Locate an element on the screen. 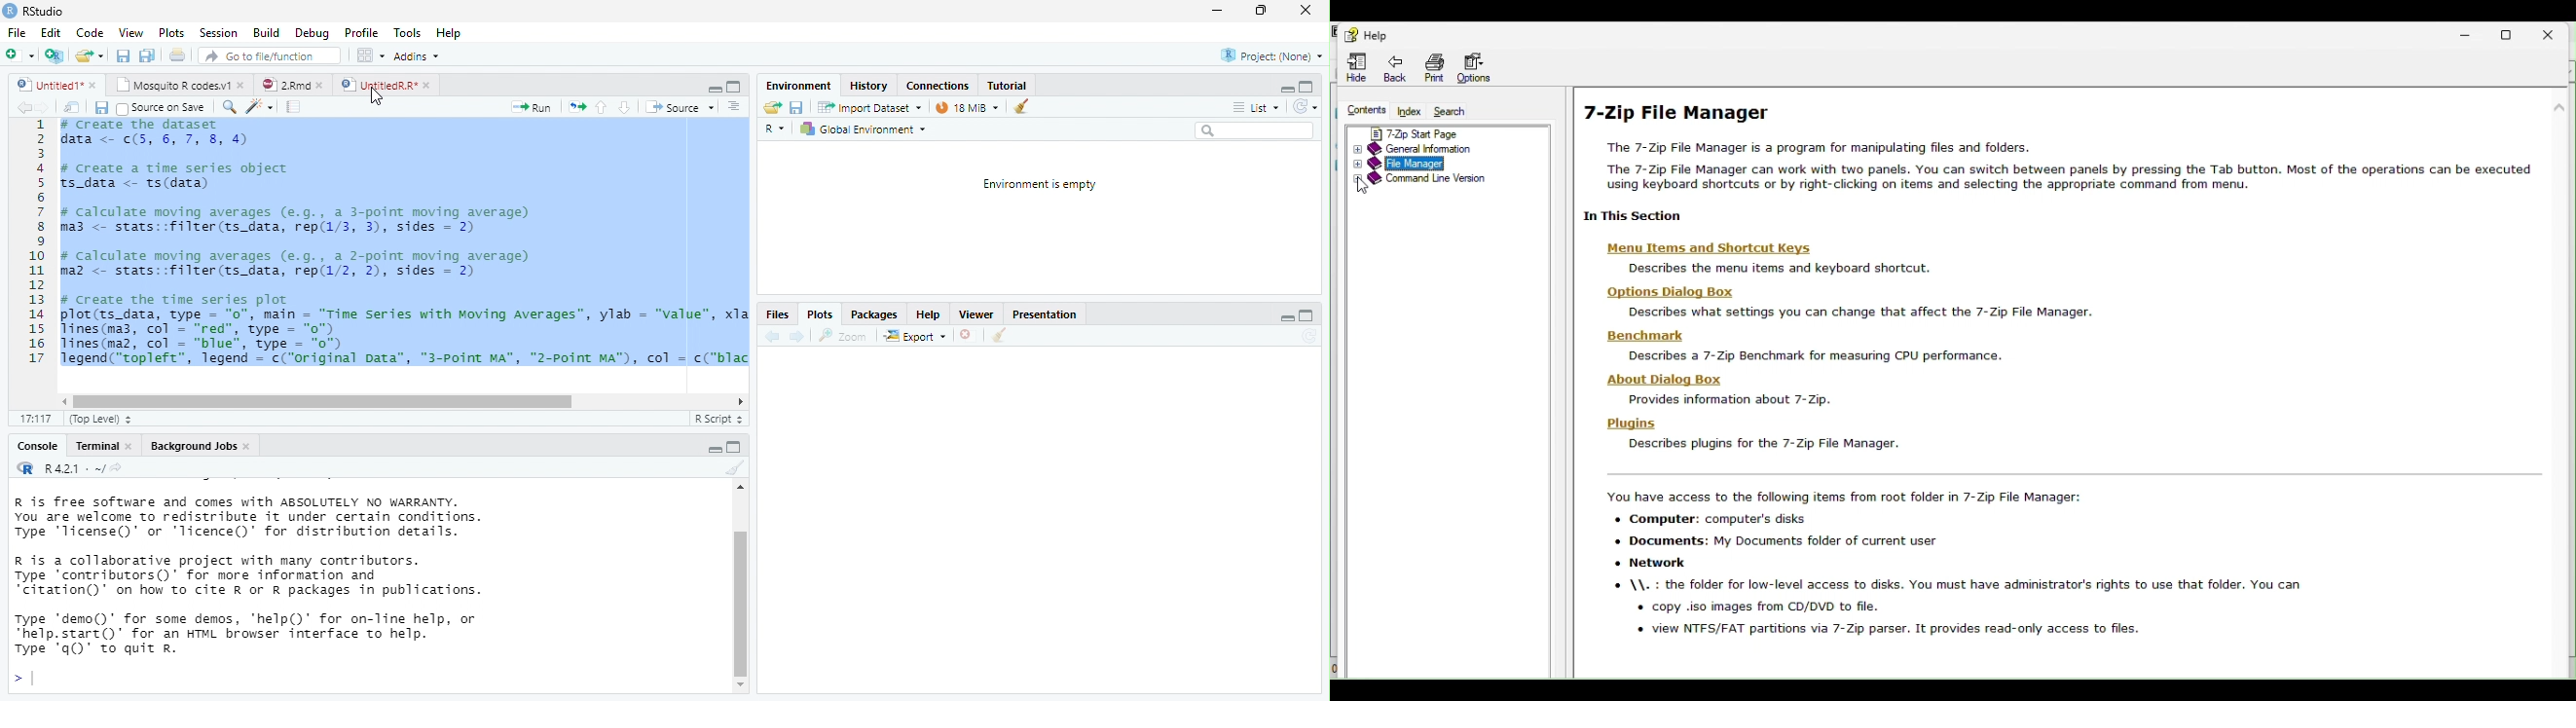 This screenshot has height=728, width=2576. Build is located at coordinates (266, 33).